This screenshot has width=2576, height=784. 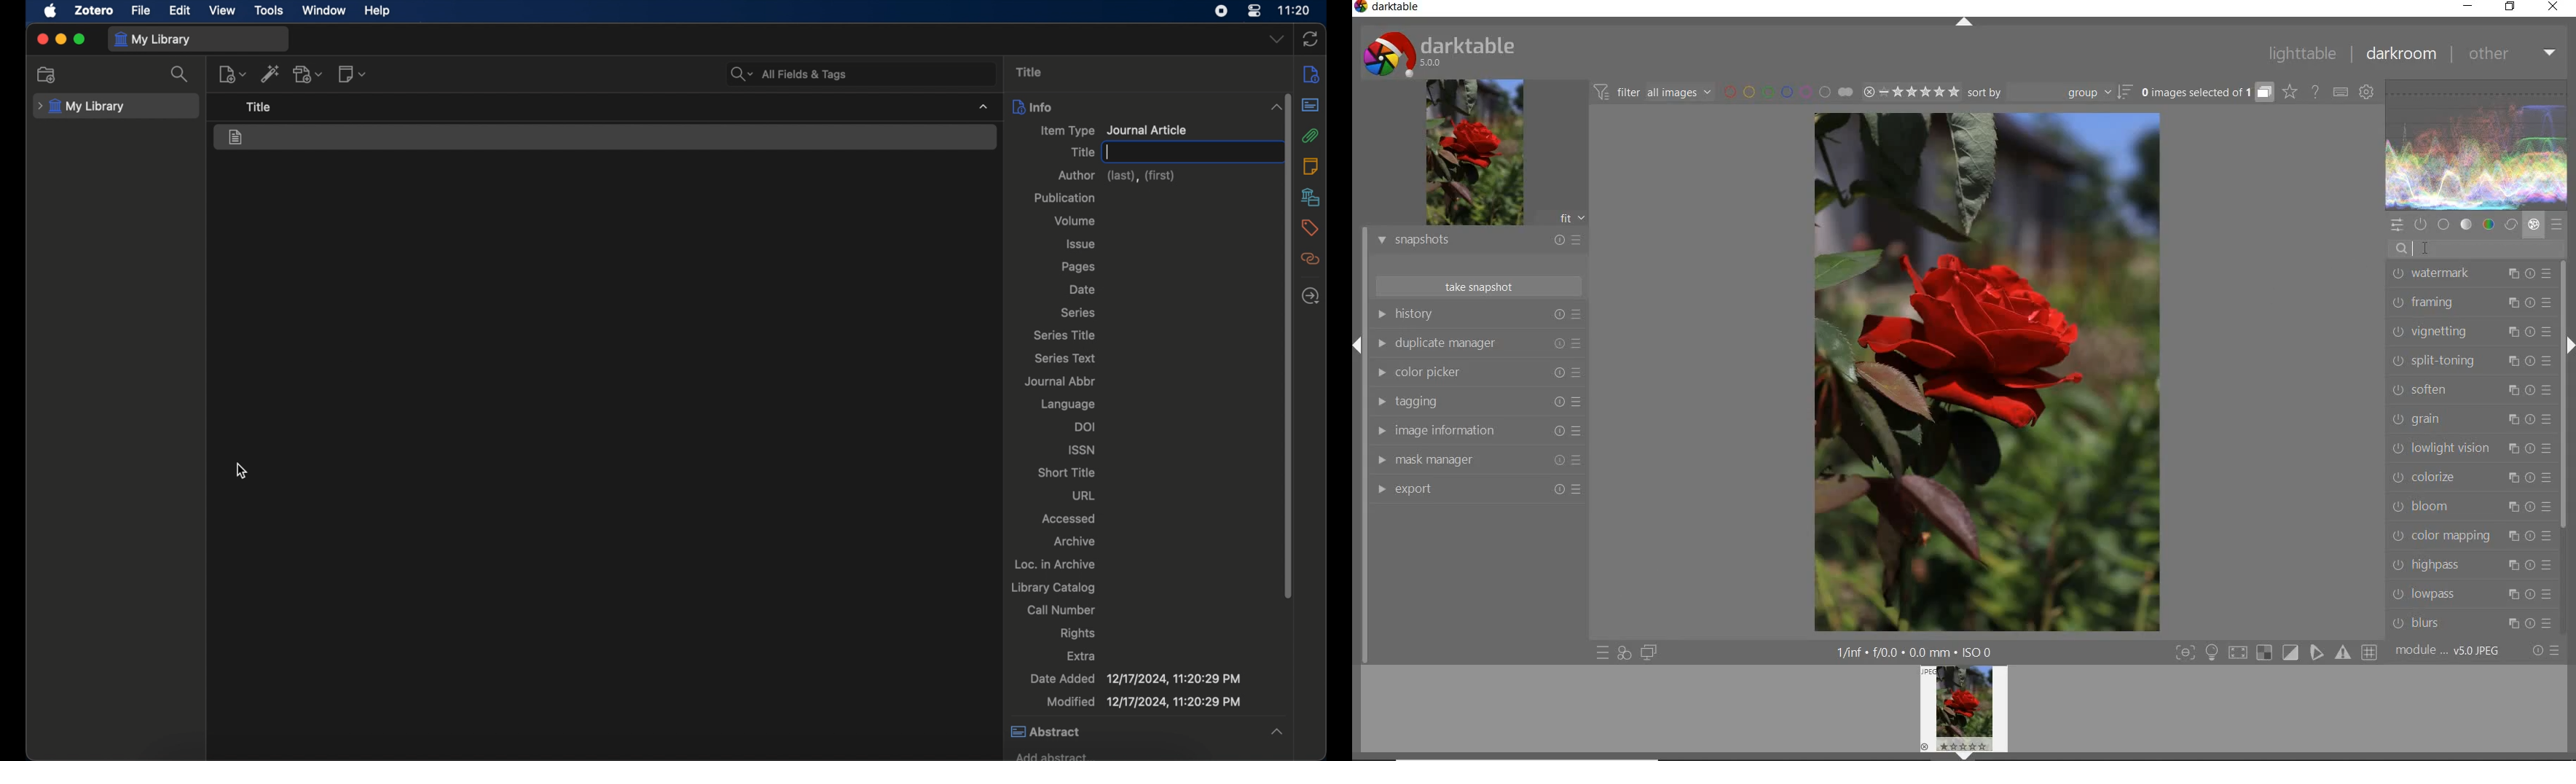 I want to click on date, so click(x=1083, y=290).